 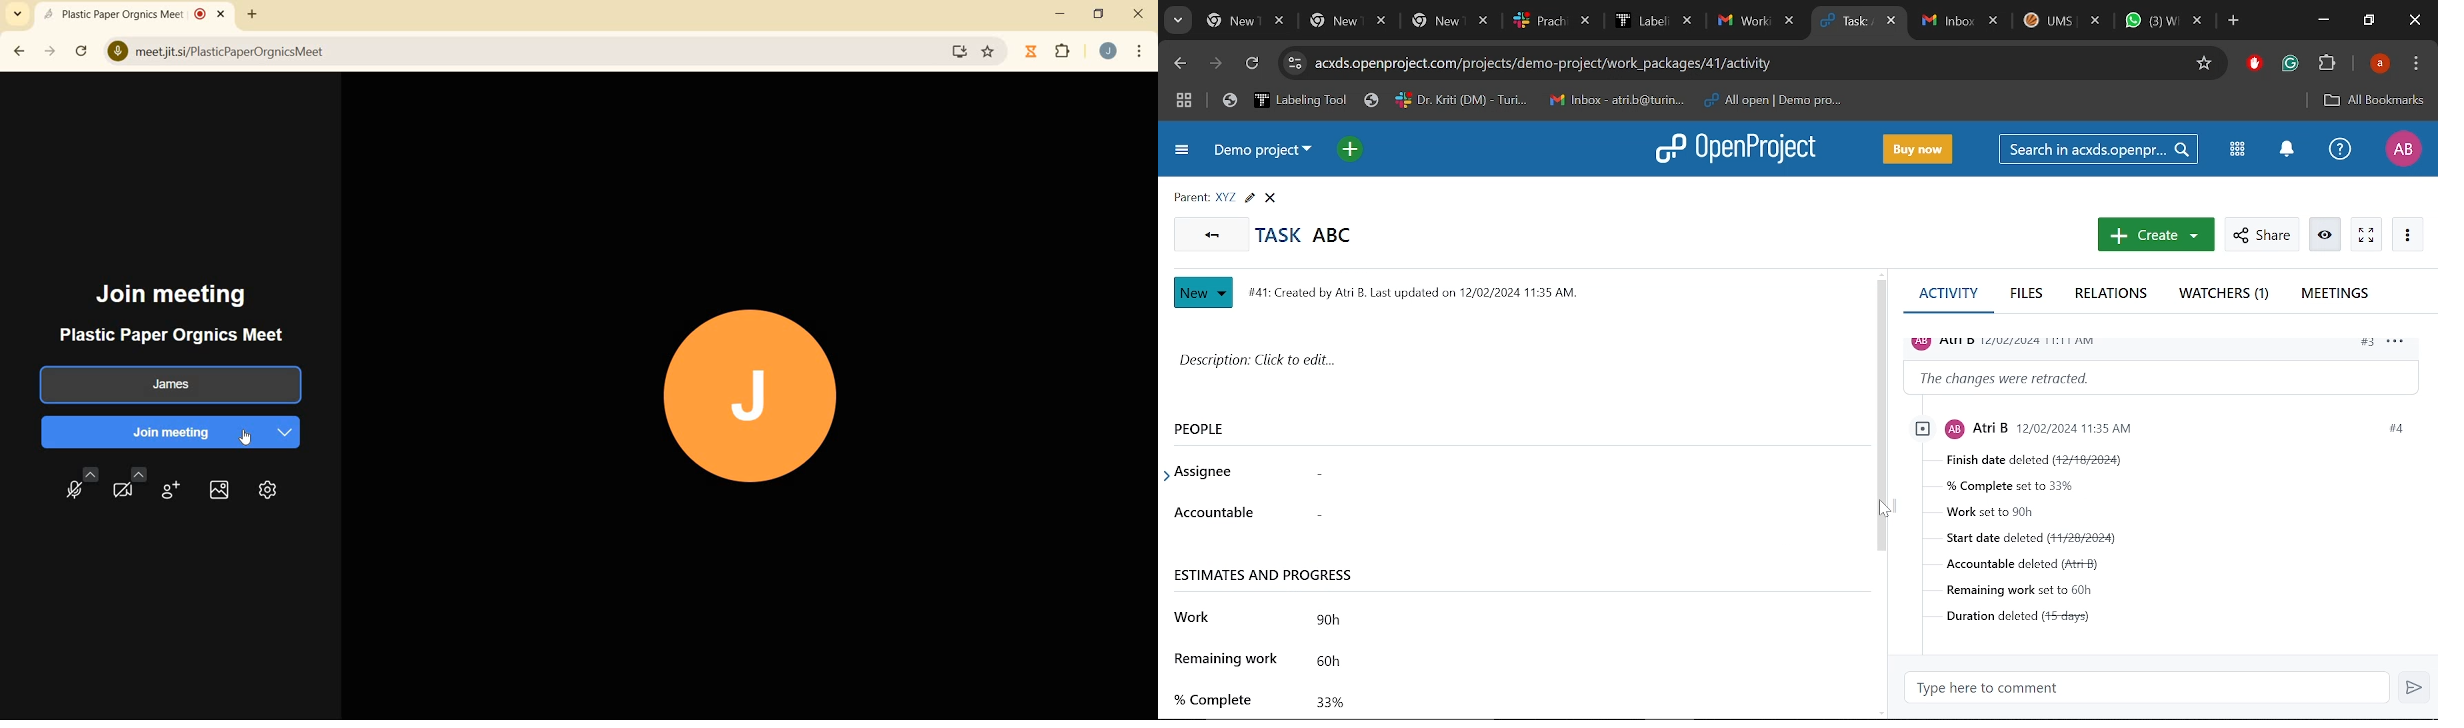 What do you see at coordinates (167, 385) in the screenshot?
I see `participant name` at bounding box center [167, 385].